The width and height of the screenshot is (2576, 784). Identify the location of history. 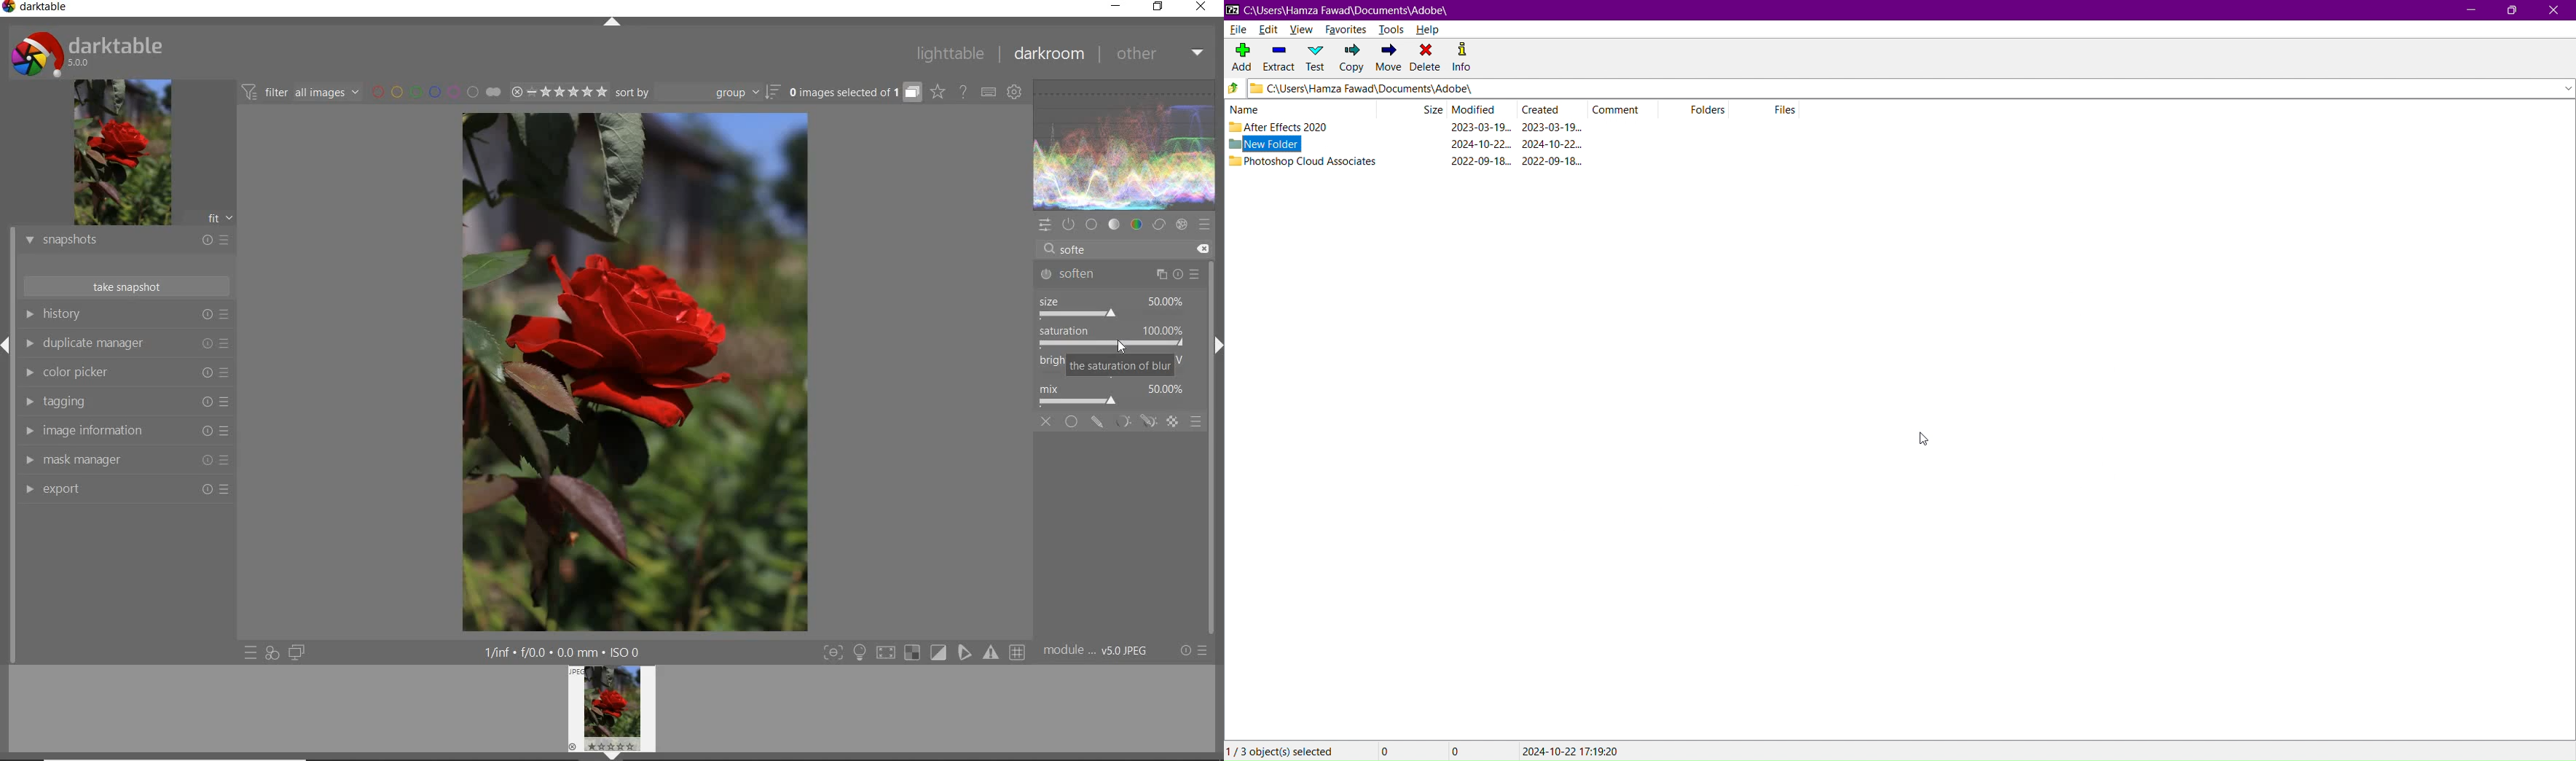
(125, 316).